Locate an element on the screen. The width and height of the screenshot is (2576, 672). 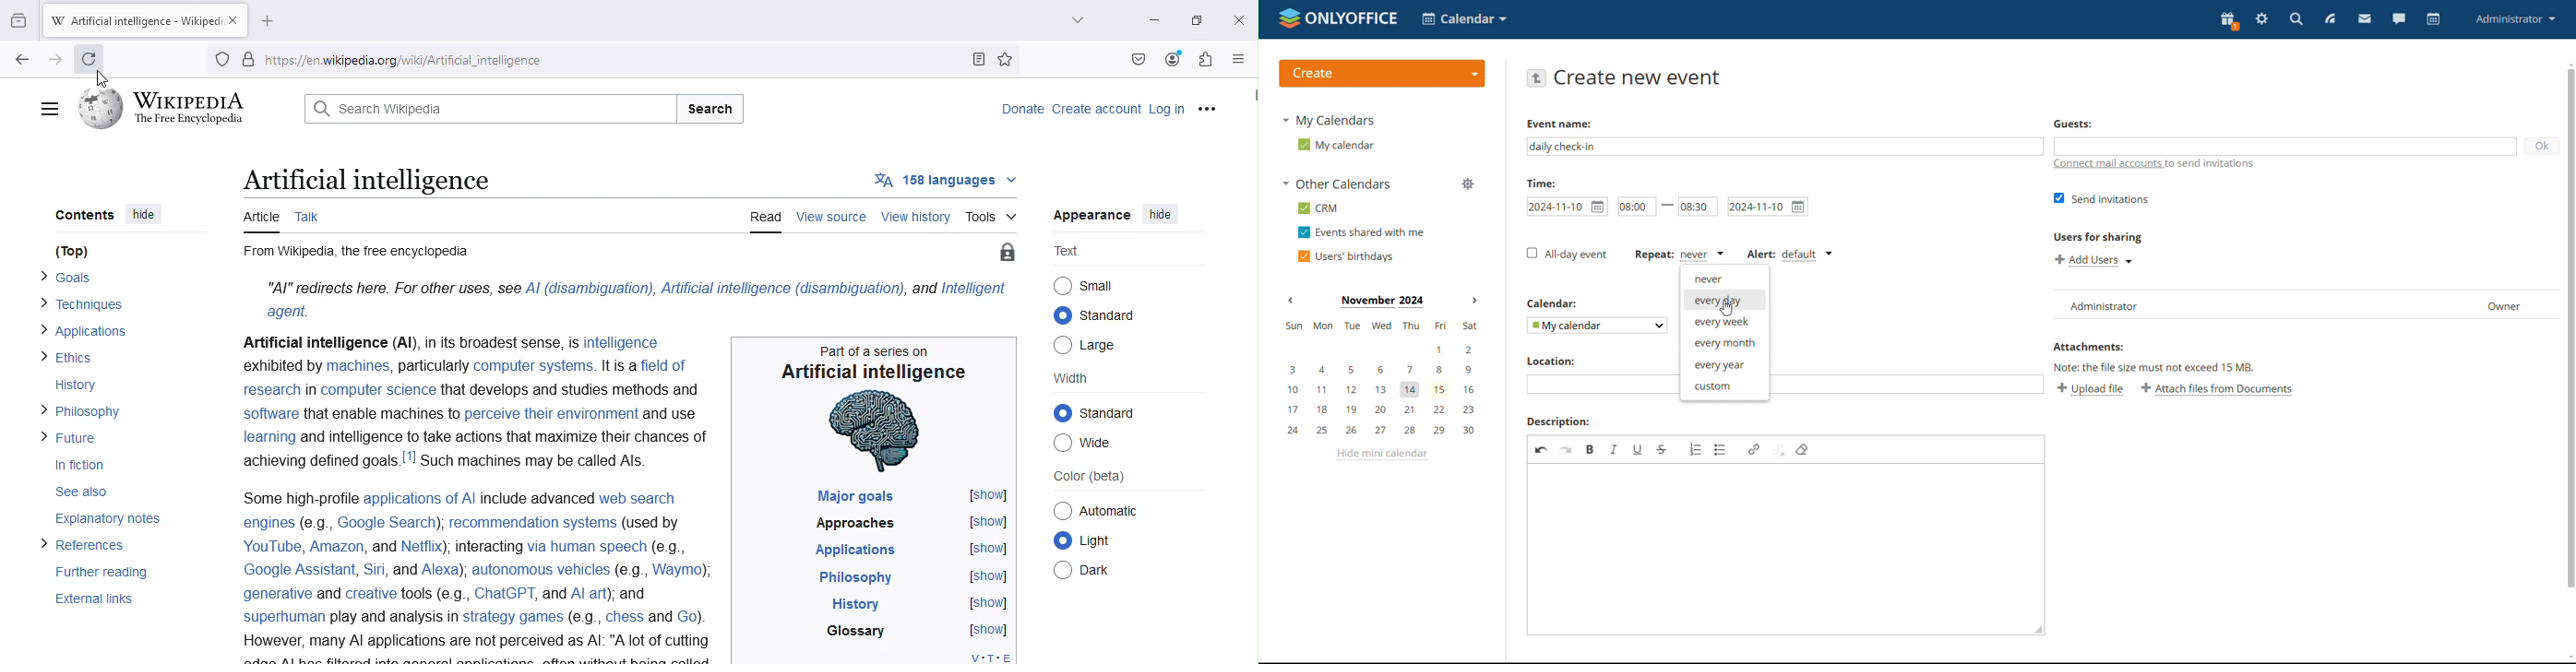
Artificial intelligence (Al), in its broadest sense, Is is located at coordinates (407, 342).